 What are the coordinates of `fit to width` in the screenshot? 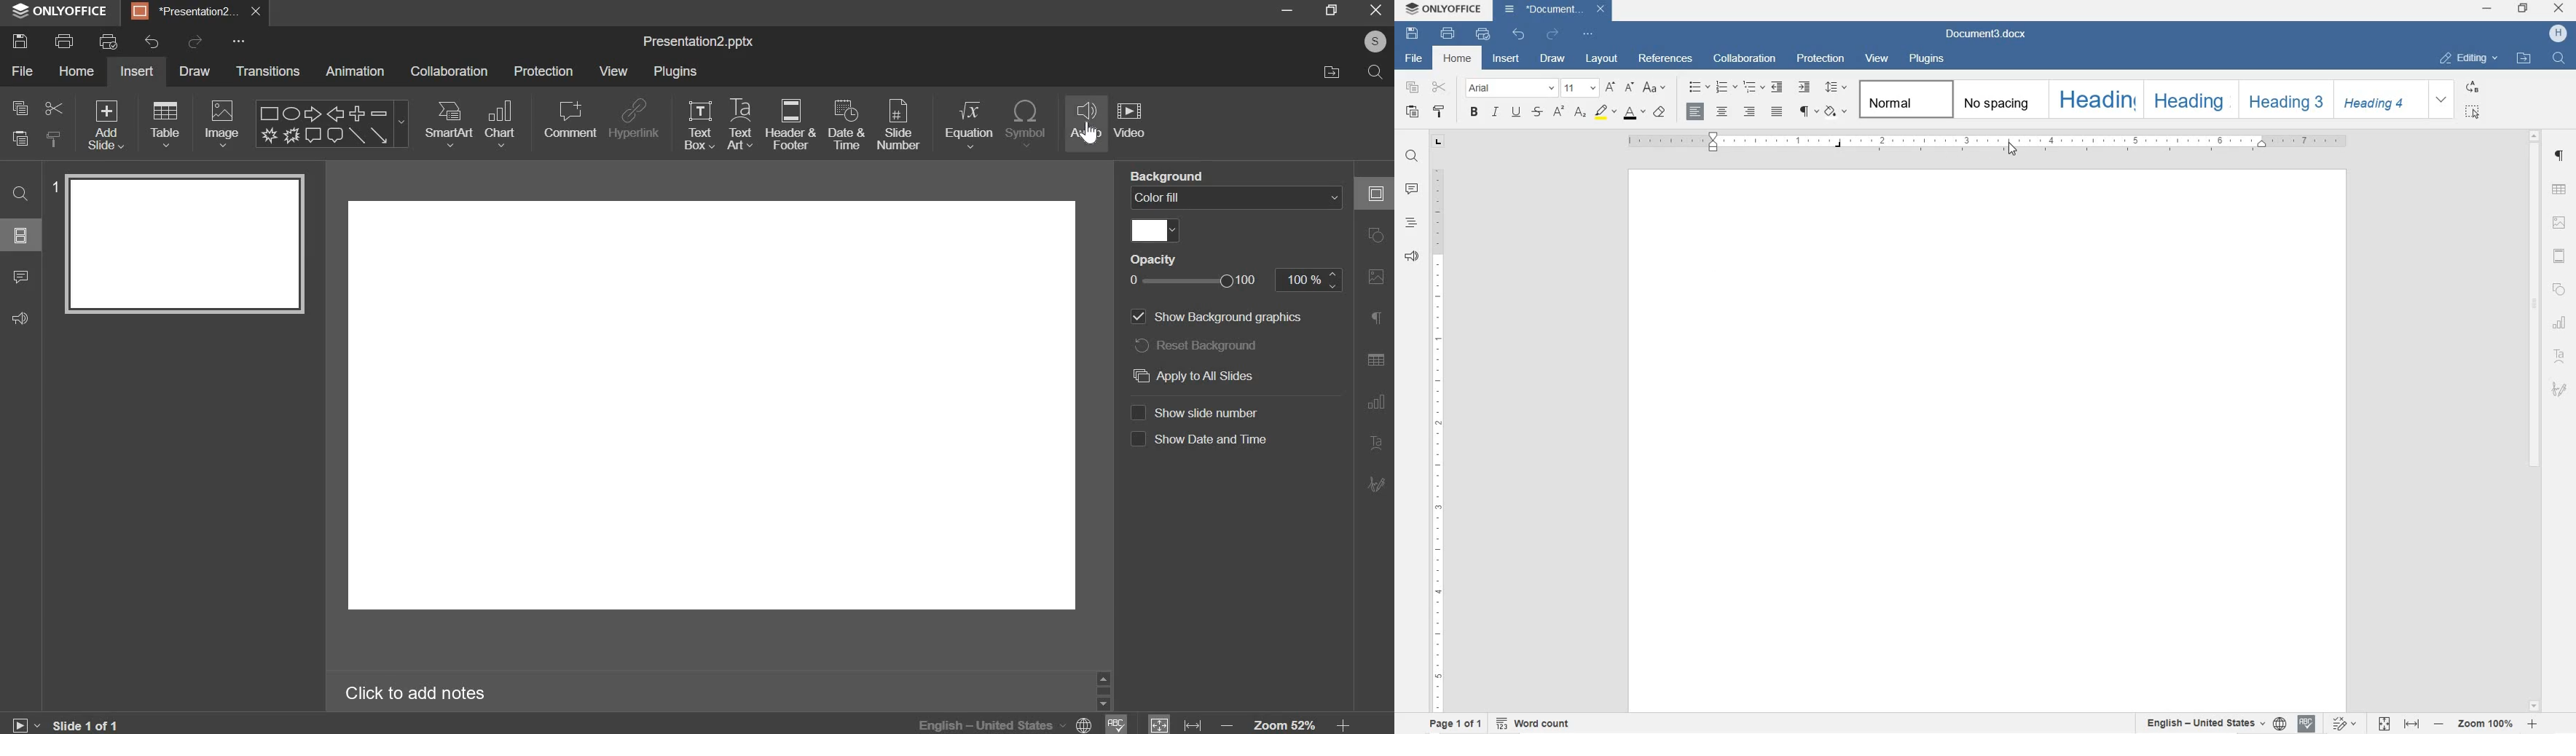 It's located at (1191, 723).